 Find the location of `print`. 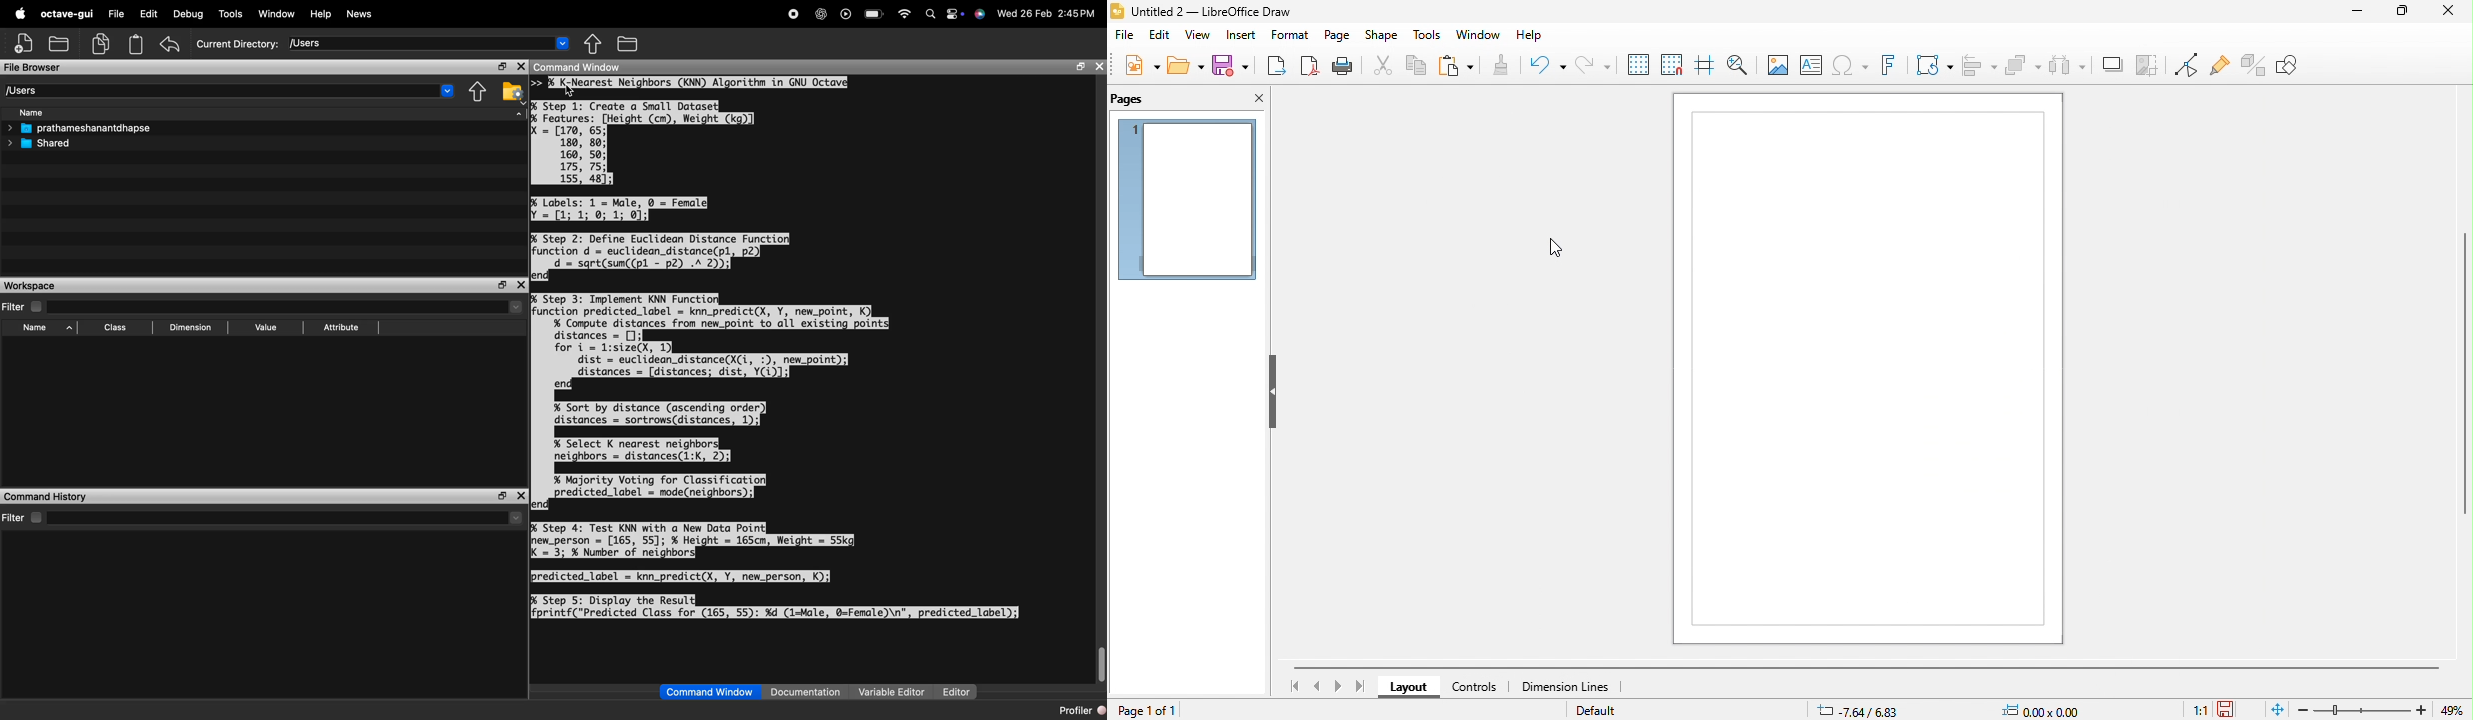

print is located at coordinates (1342, 66).